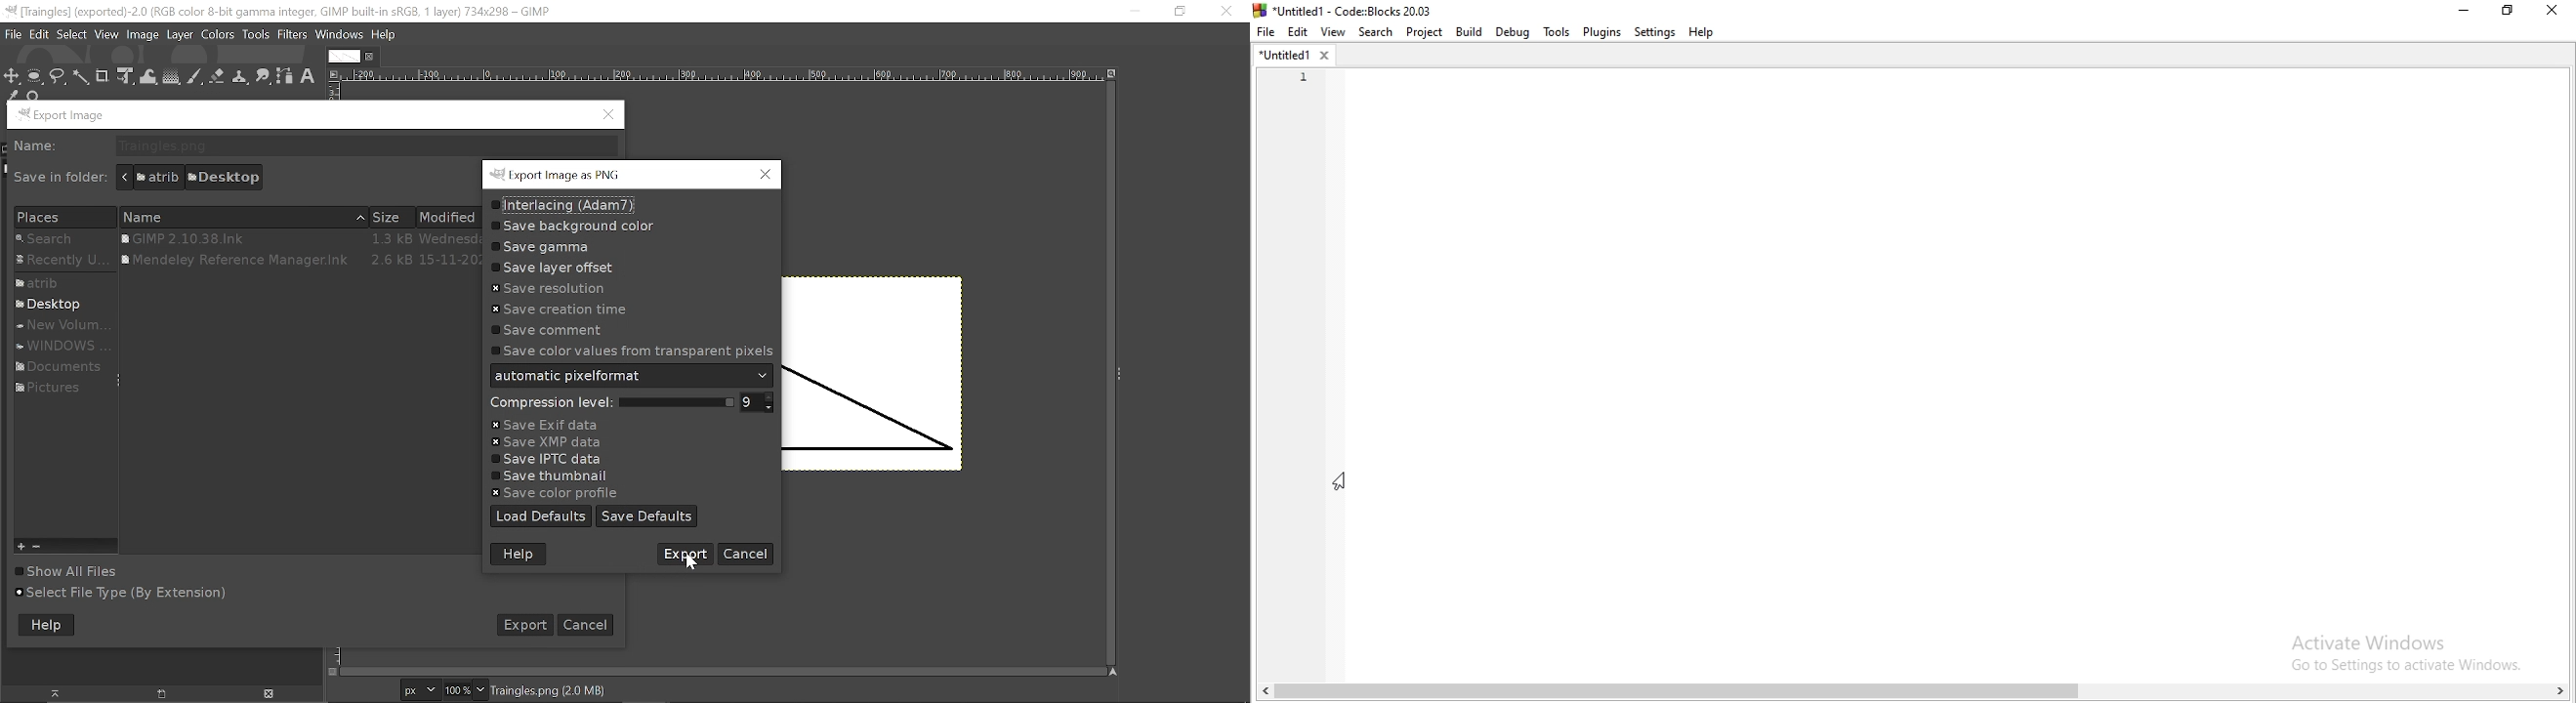 This screenshot has height=728, width=2576. Describe the element at coordinates (2507, 12) in the screenshot. I see `Restore` at that location.